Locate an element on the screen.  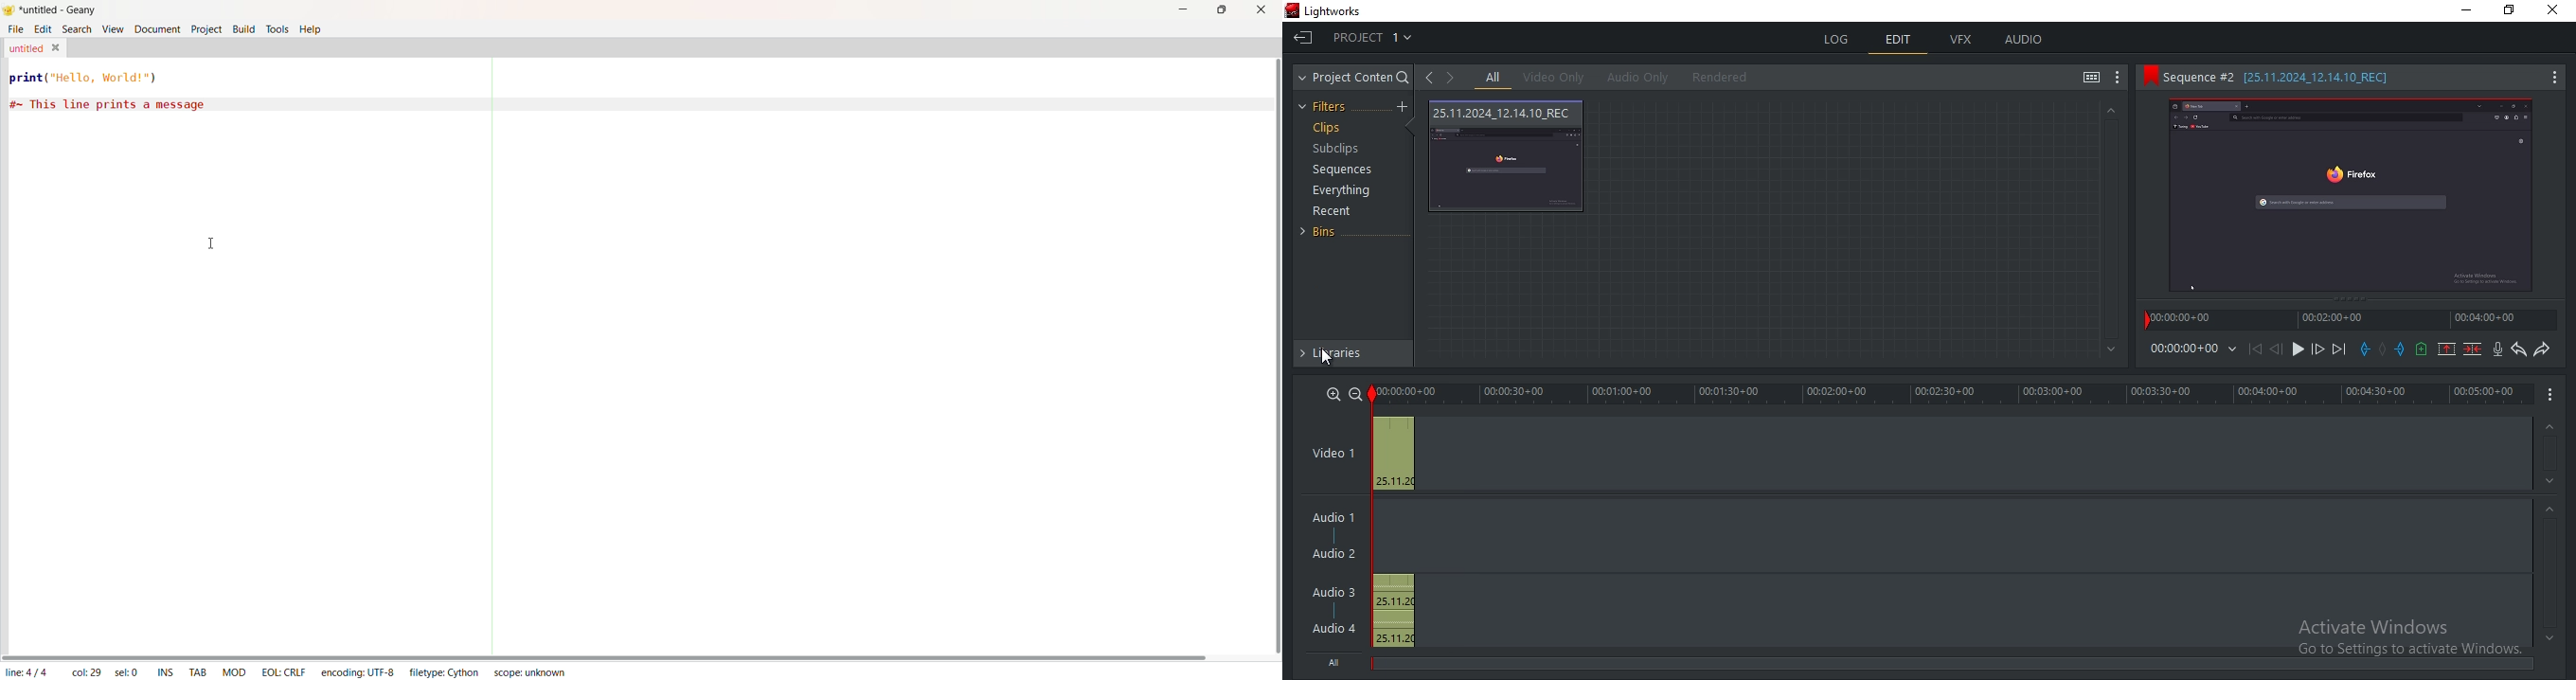
project content is located at coordinates (1353, 78).